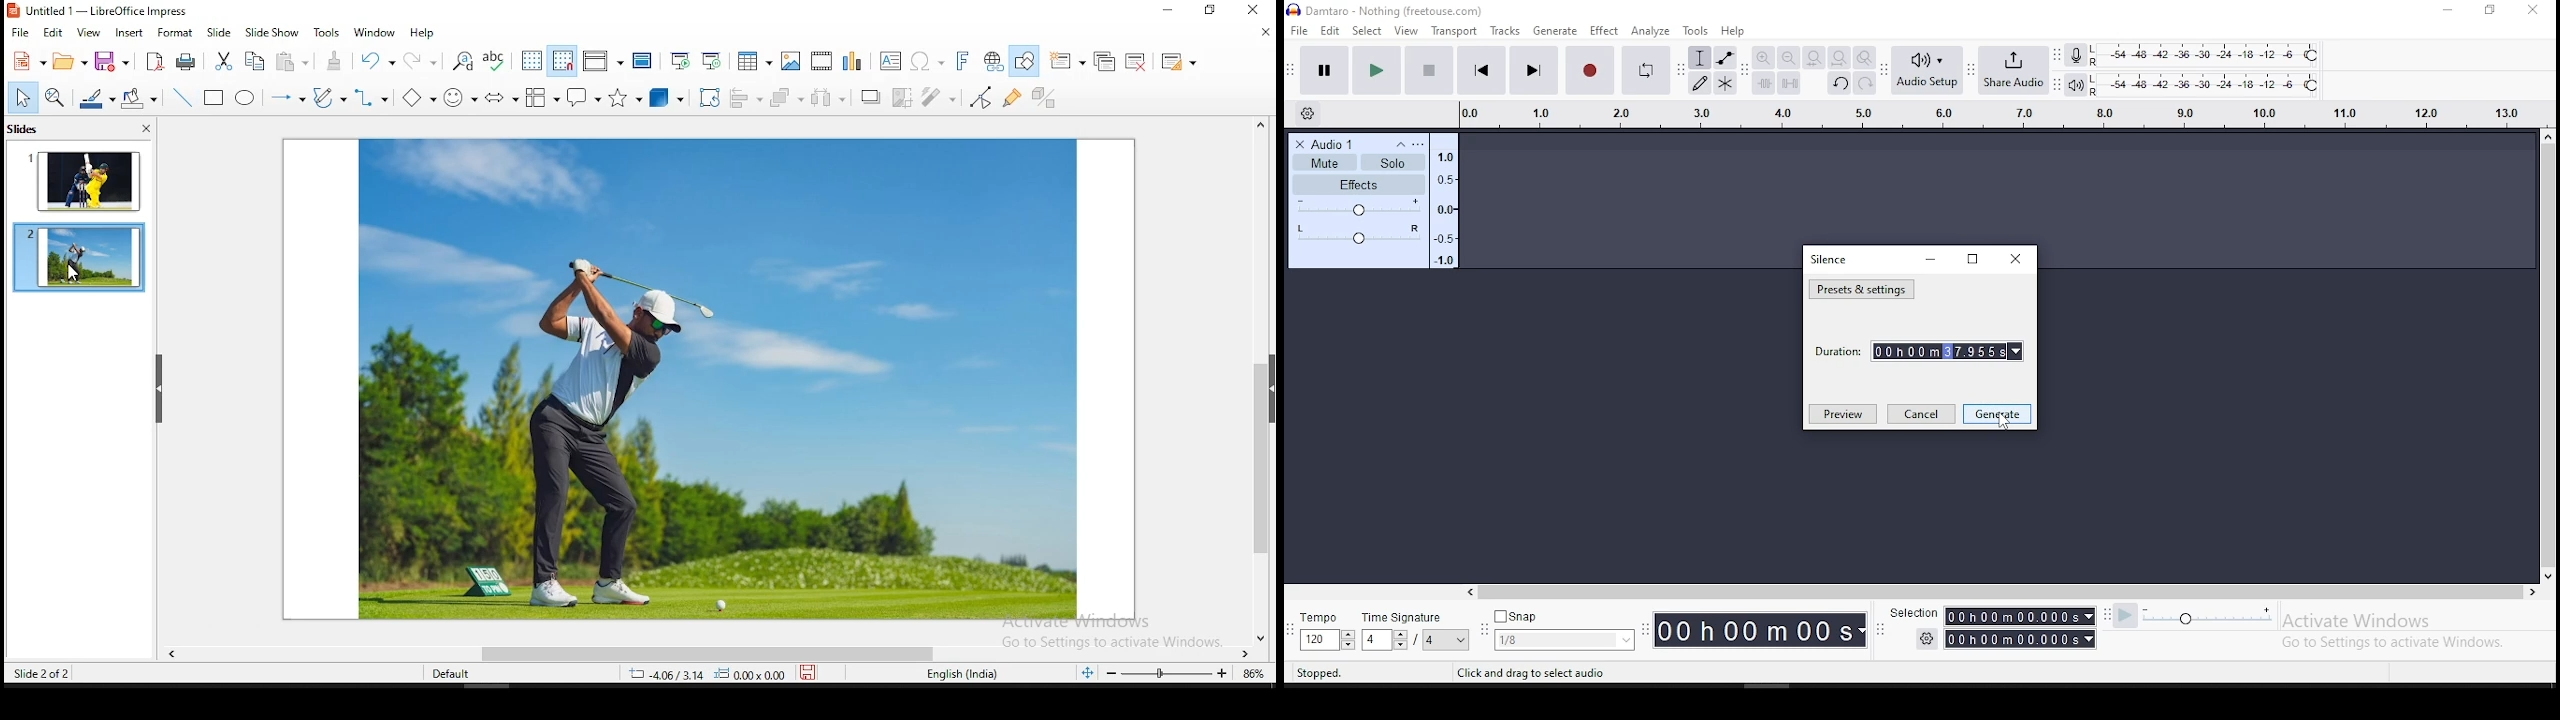 This screenshot has width=2576, height=728. Describe the element at coordinates (2014, 71) in the screenshot. I see `share audio` at that location.